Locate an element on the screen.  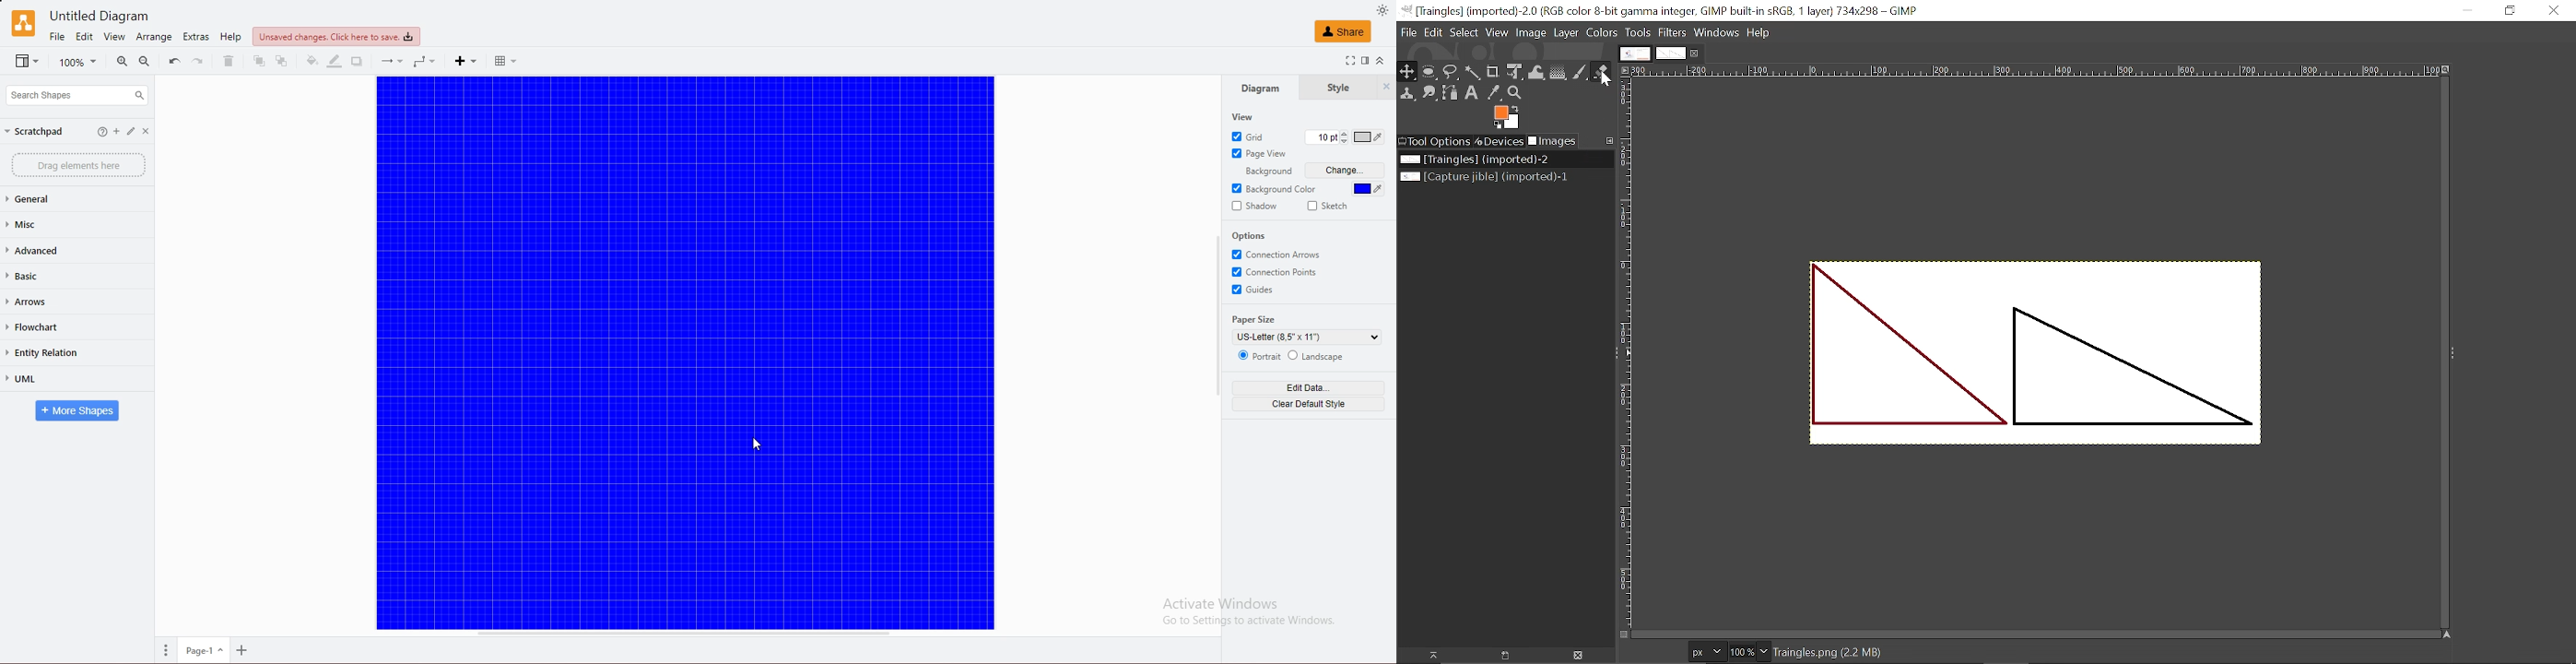
options is located at coordinates (1251, 235).